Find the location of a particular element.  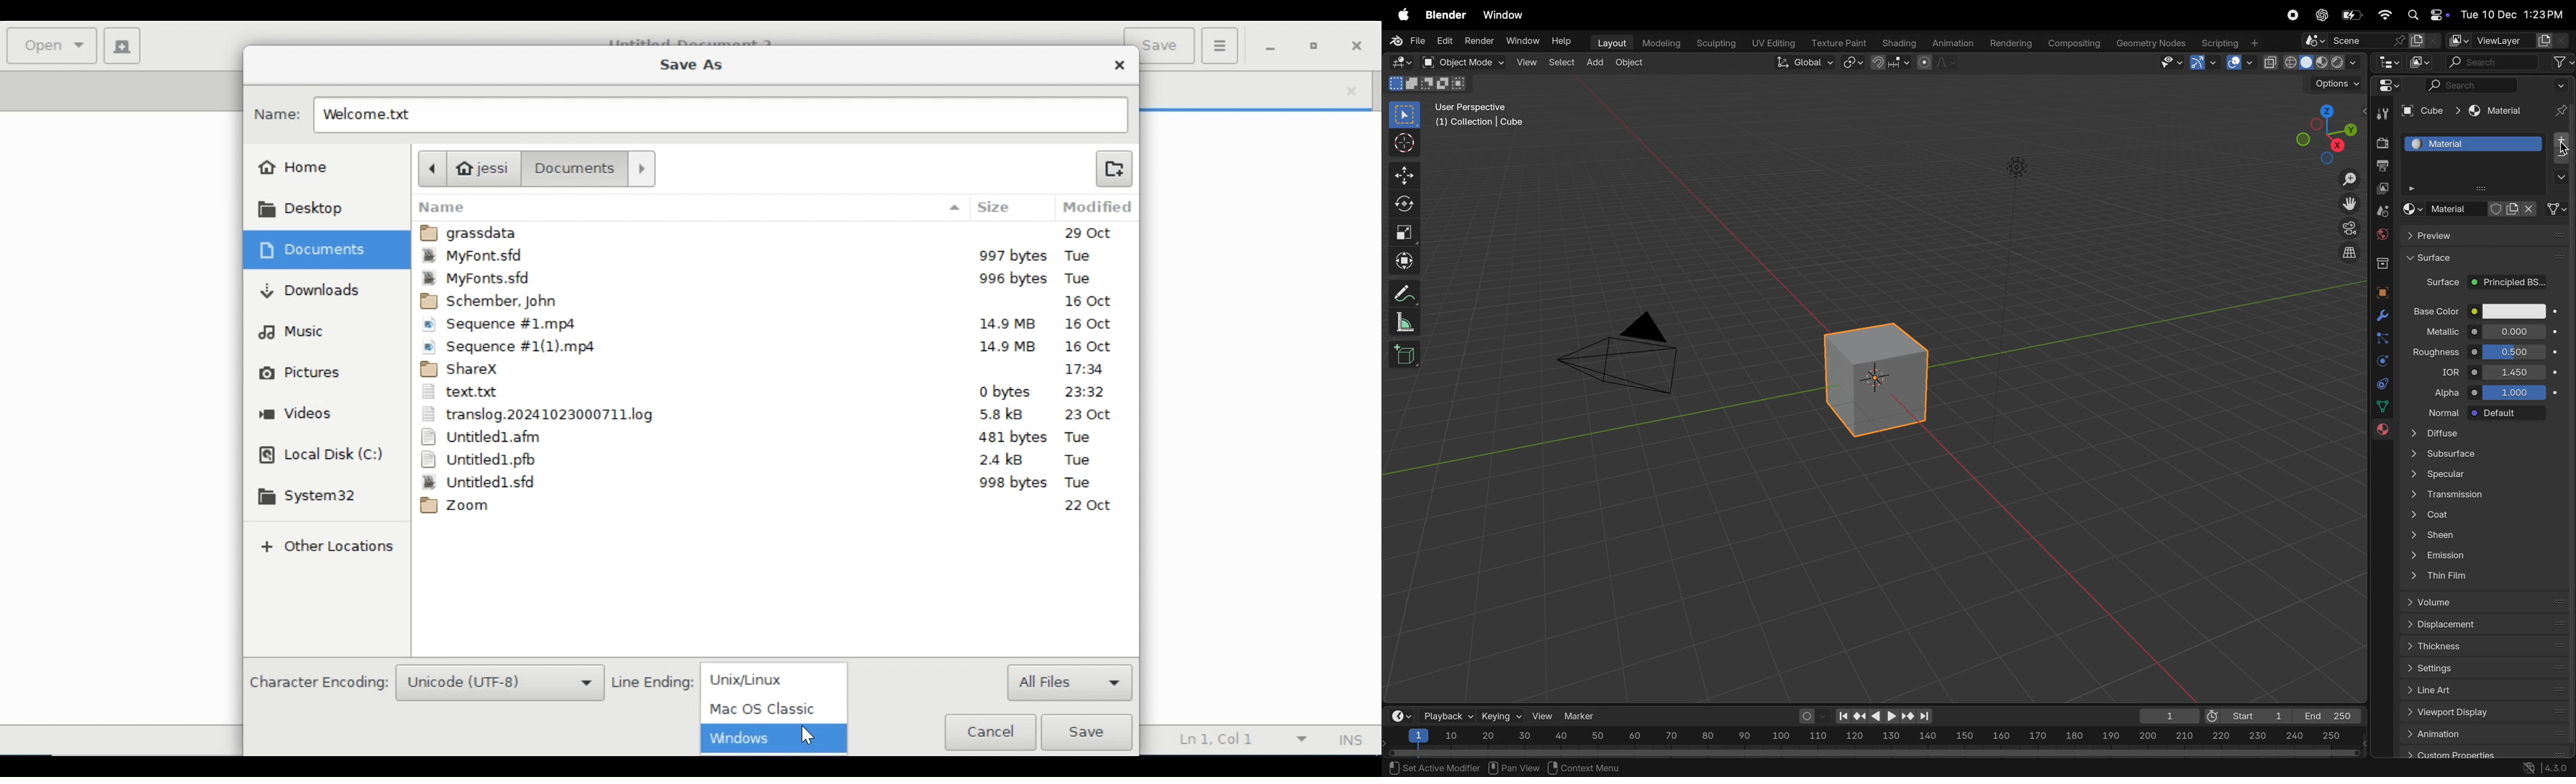

Untitled1.pfb 2.4kB Tue is located at coordinates (771, 460).